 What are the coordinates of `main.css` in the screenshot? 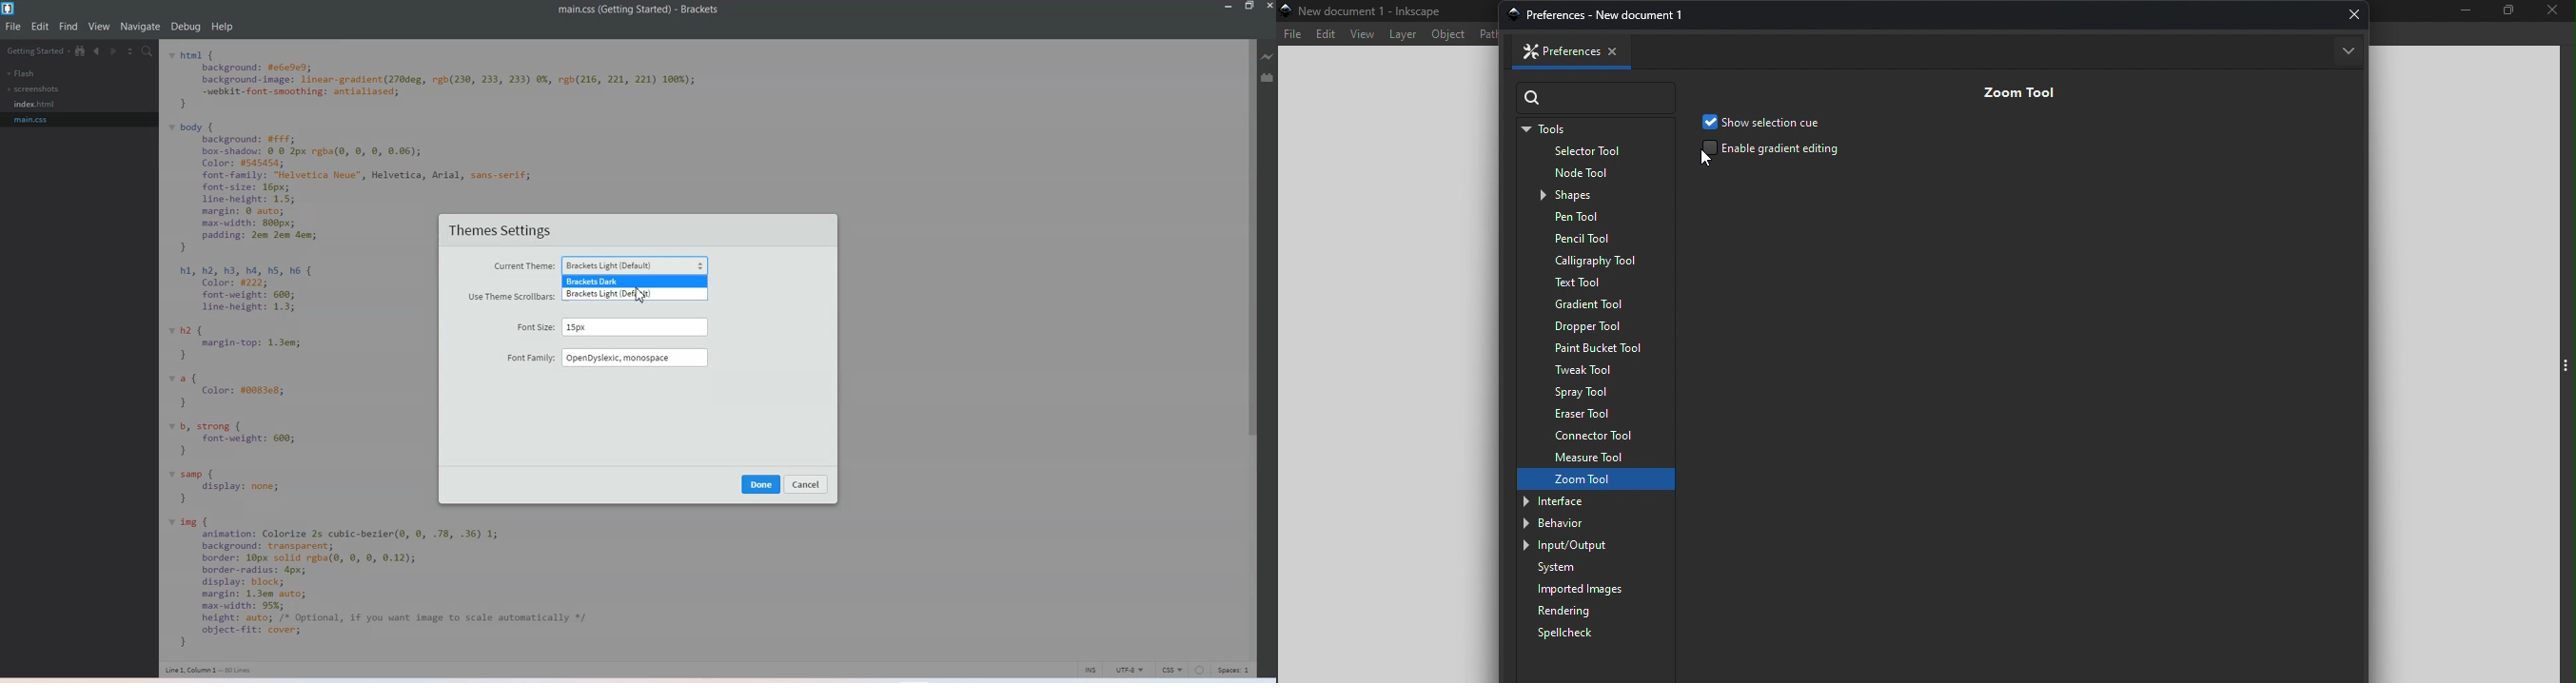 It's located at (35, 120).